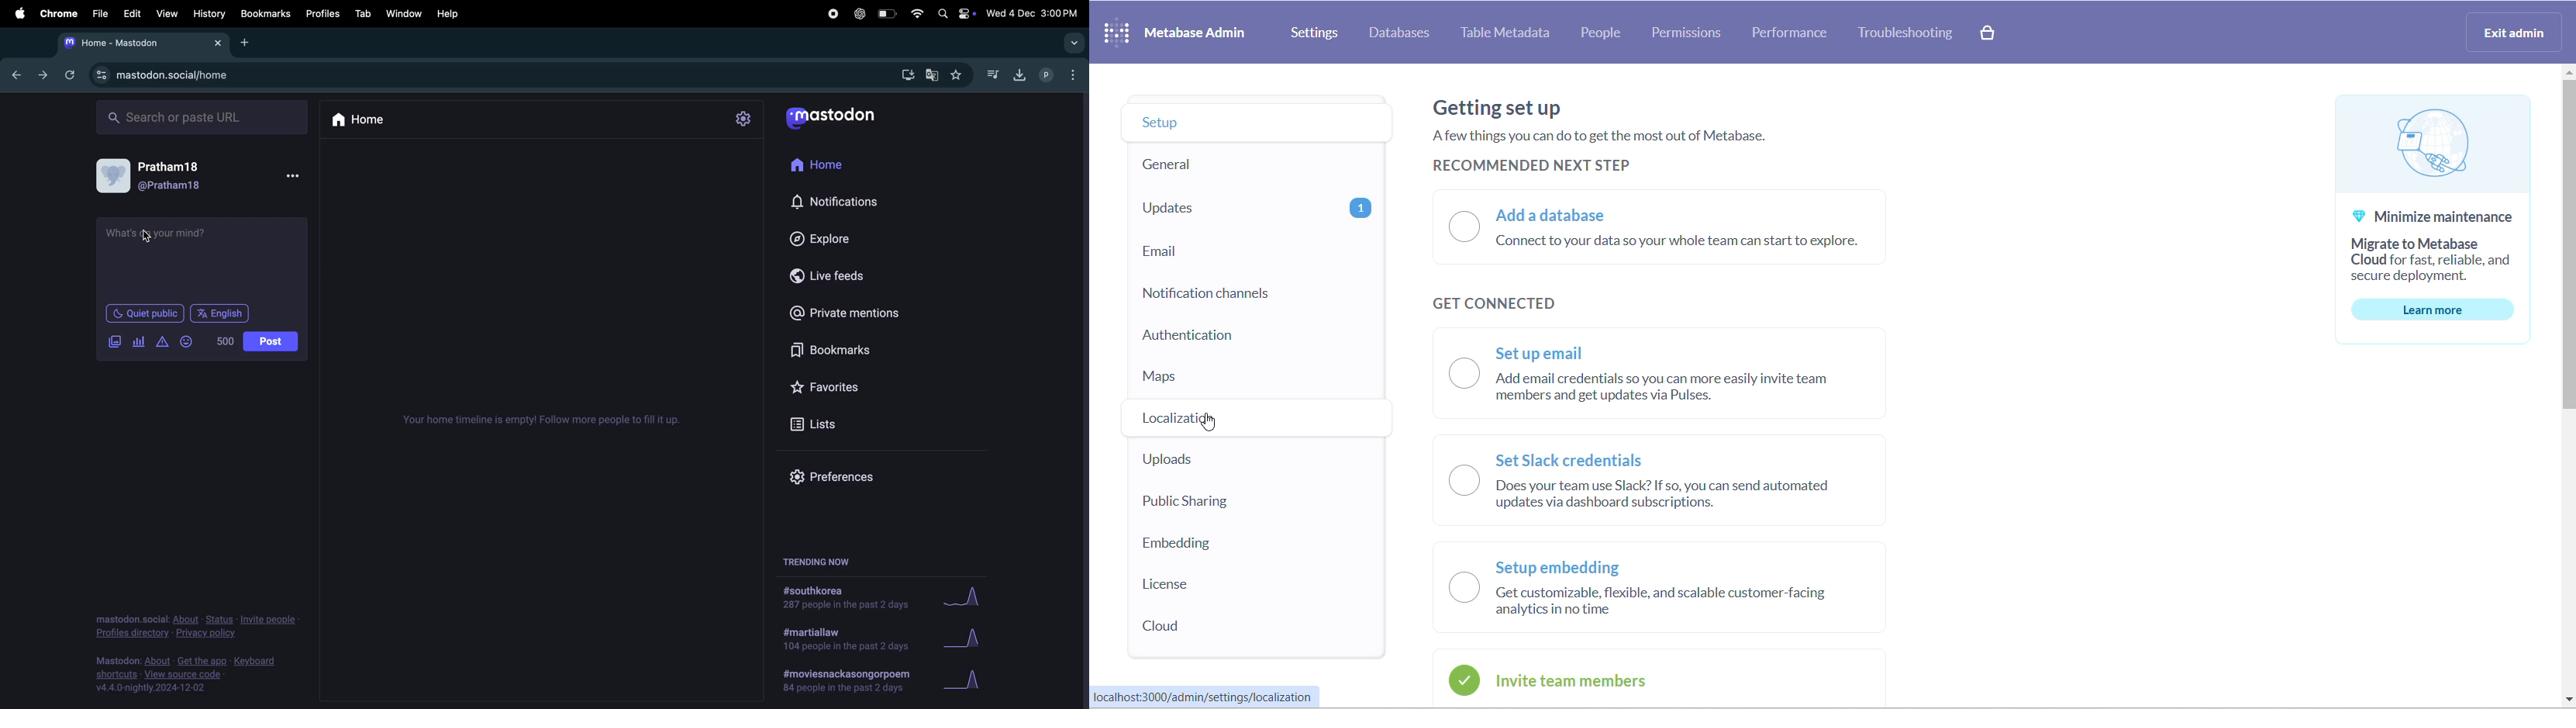  Describe the element at coordinates (812, 562) in the screenshot. I see `trending now` at that location.